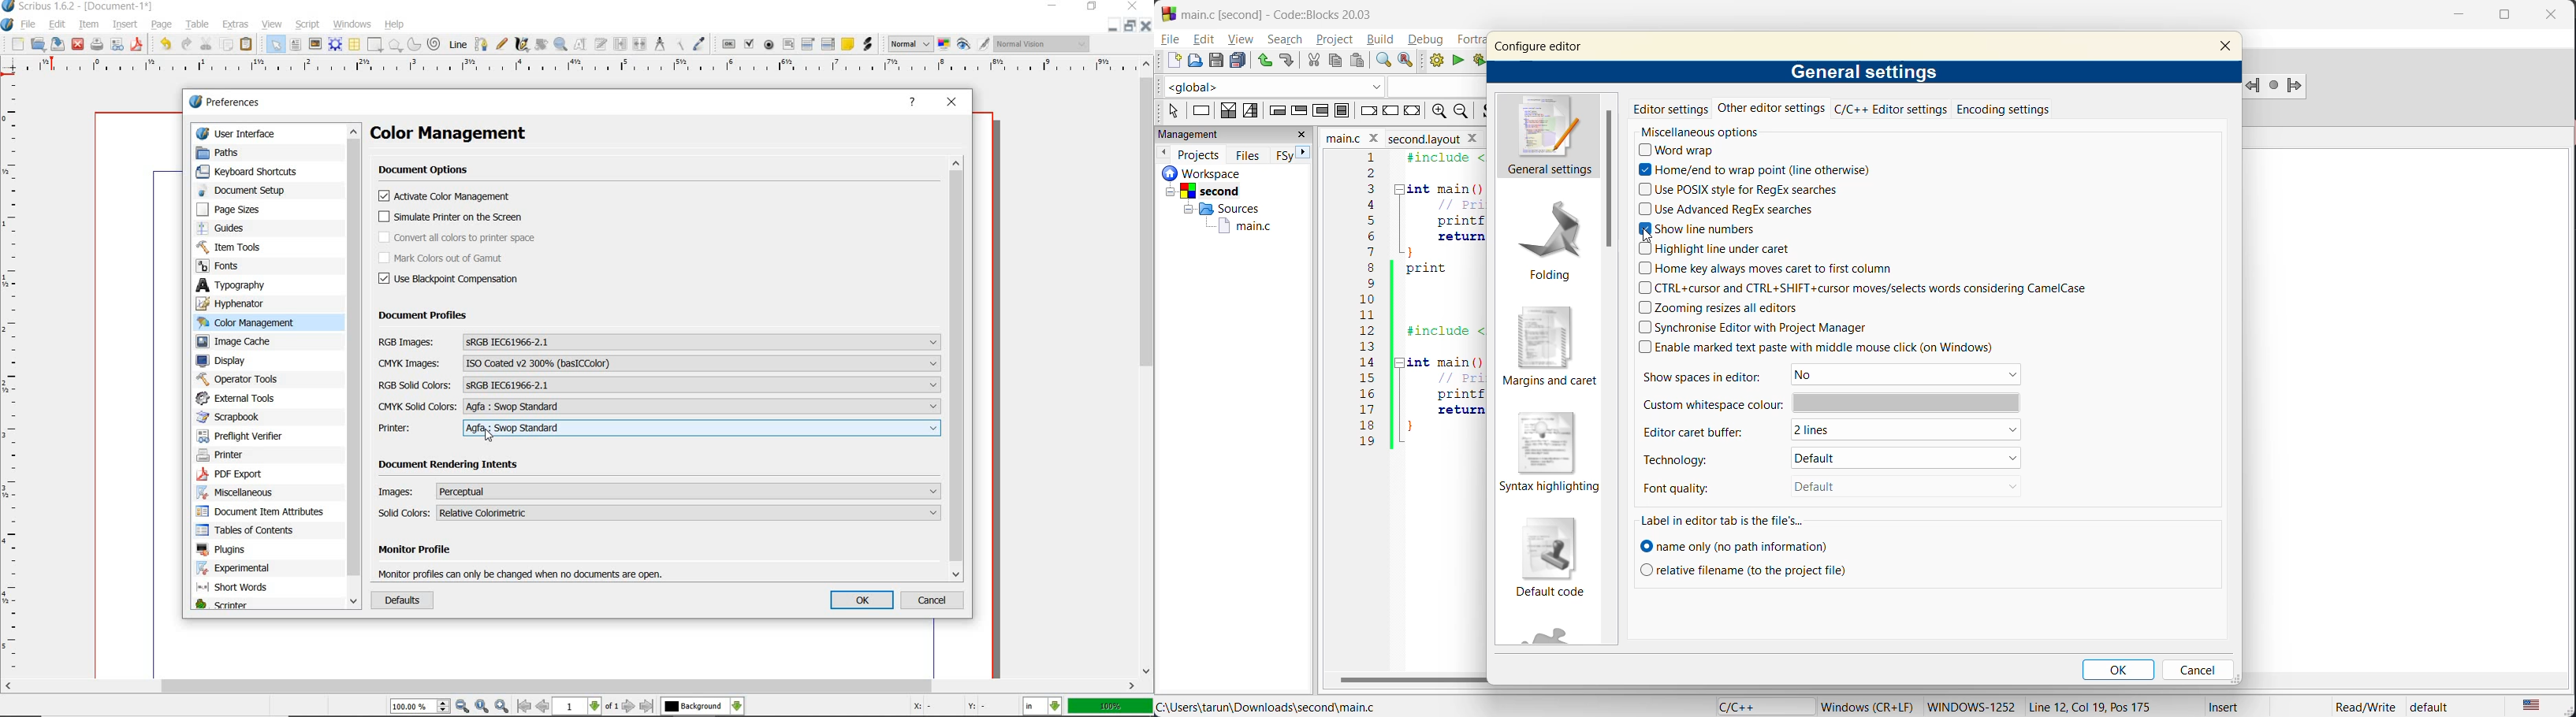 This screenshot has height=728, width=2576. I want to click on item tools, so click(245, 247).